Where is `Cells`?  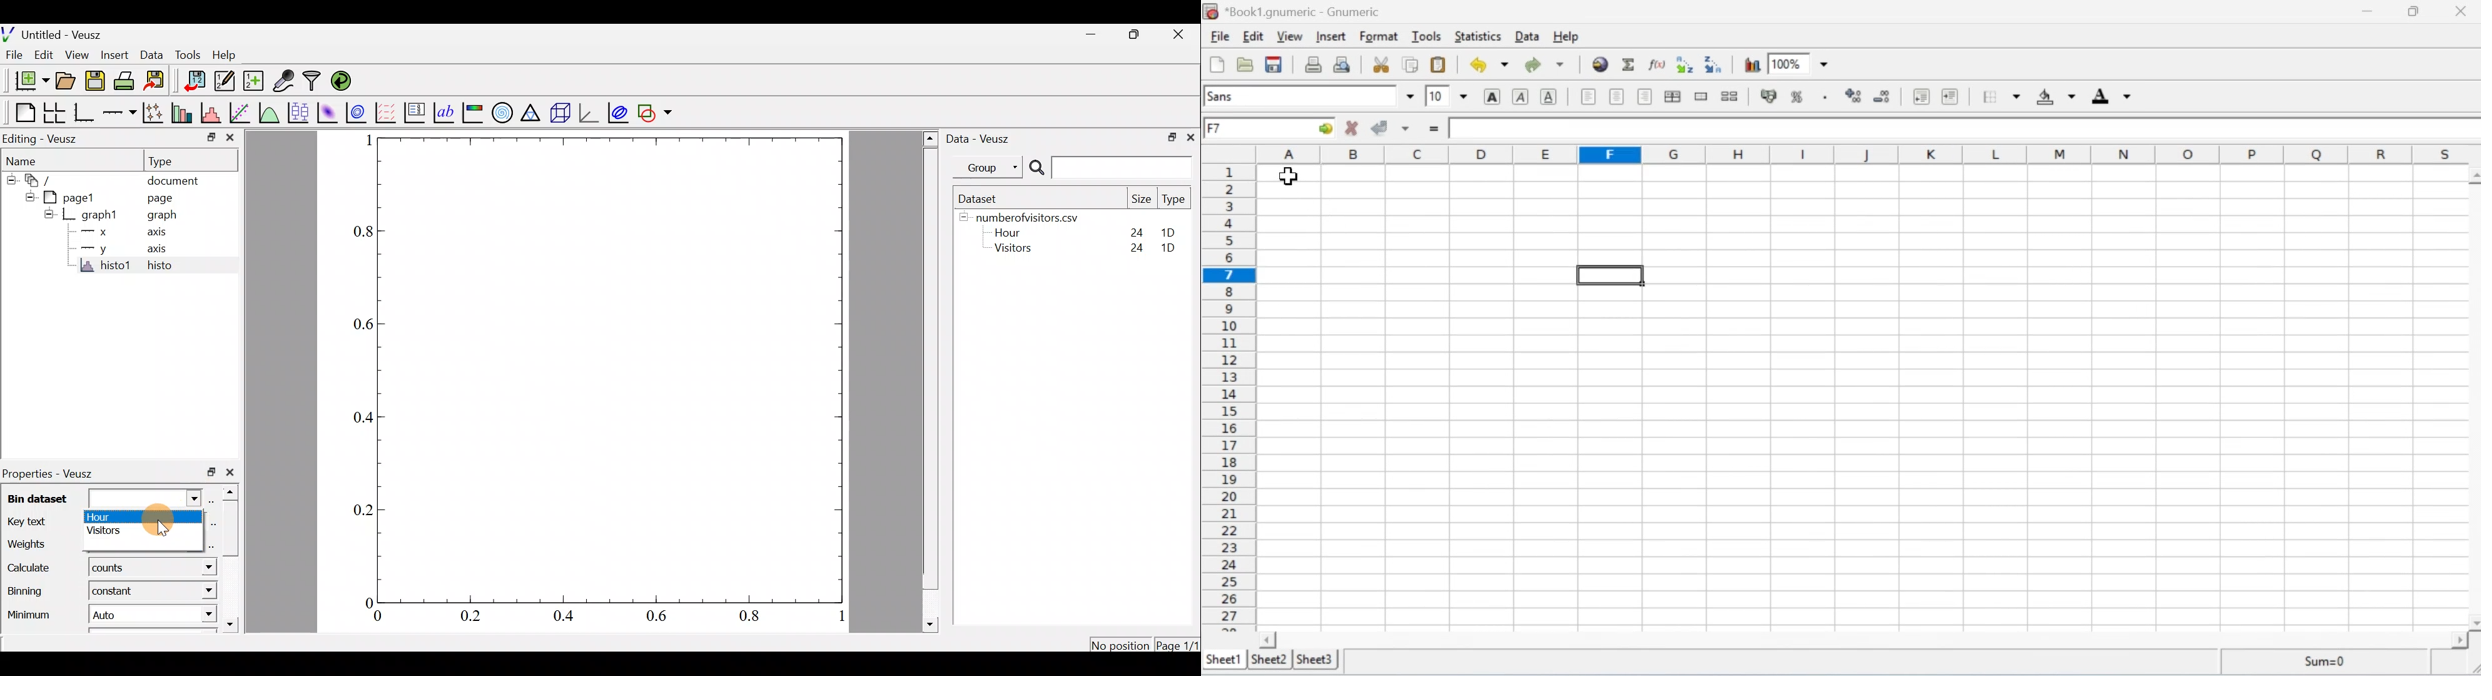
Cells is located at coordinates (1852, 396).